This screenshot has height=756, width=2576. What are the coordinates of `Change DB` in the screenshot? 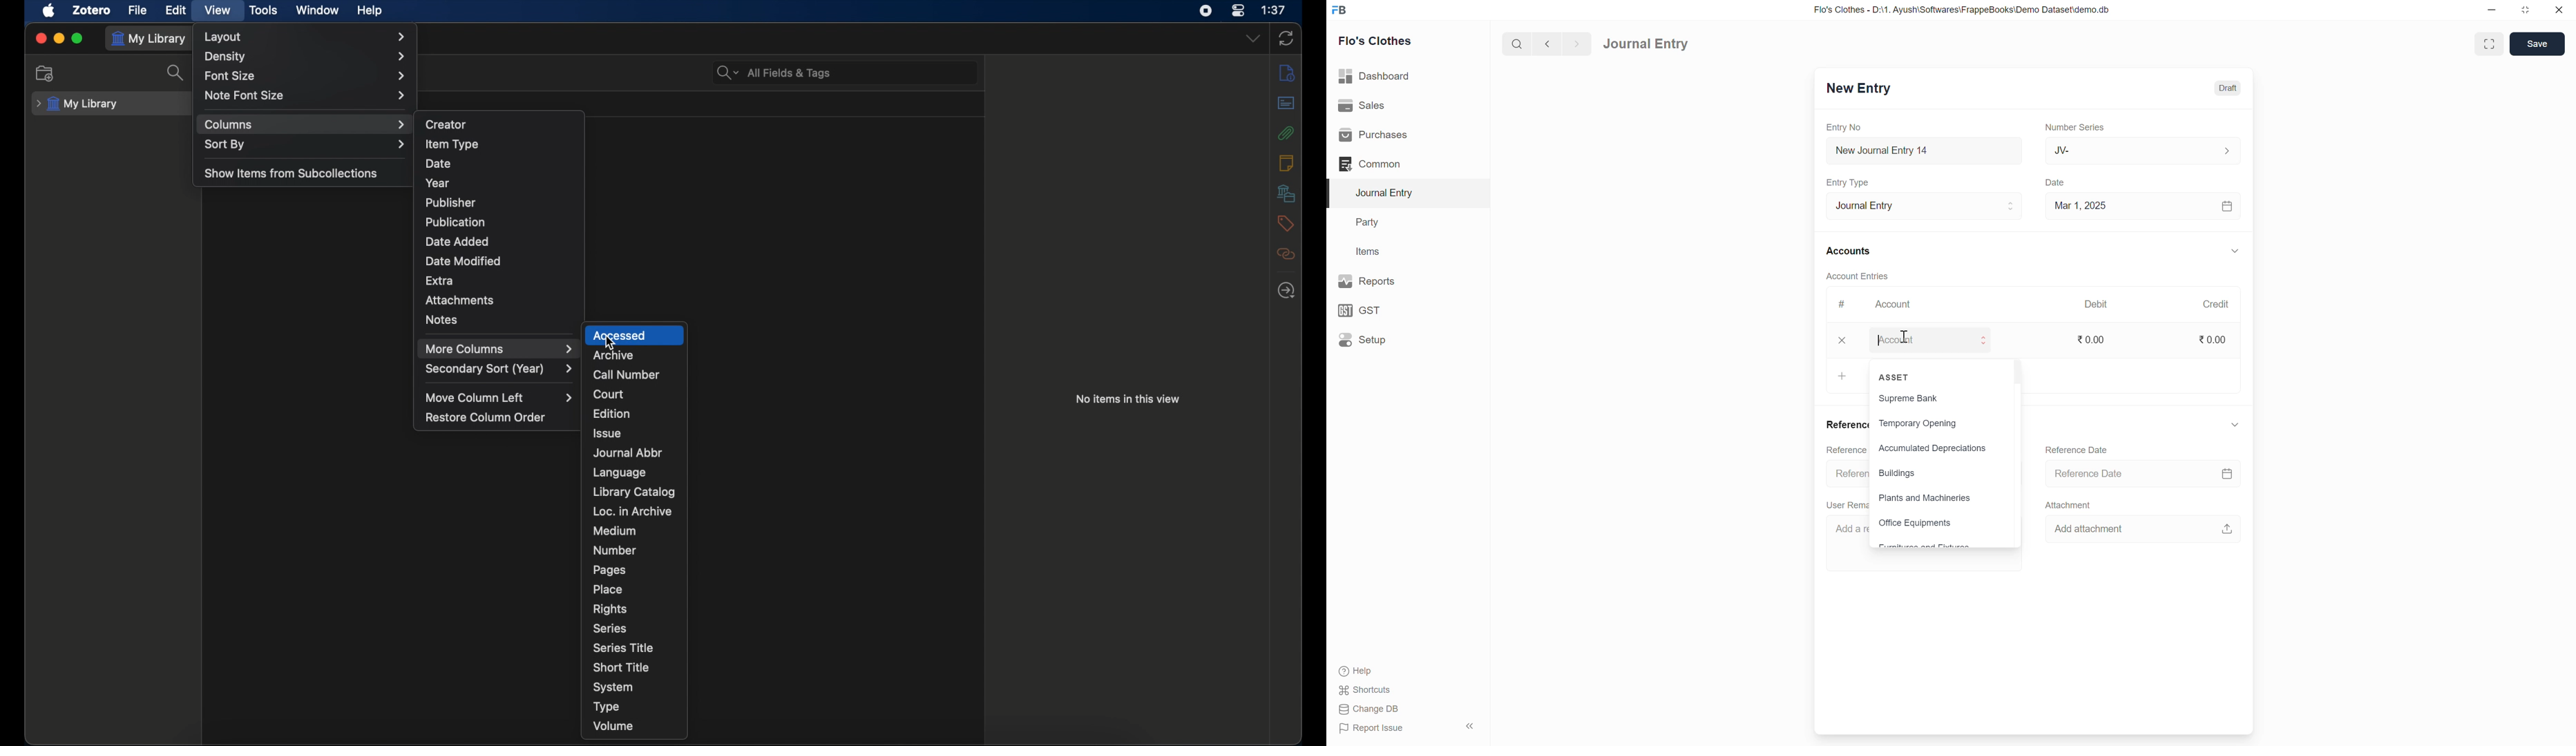 It's located at (1369, 709).